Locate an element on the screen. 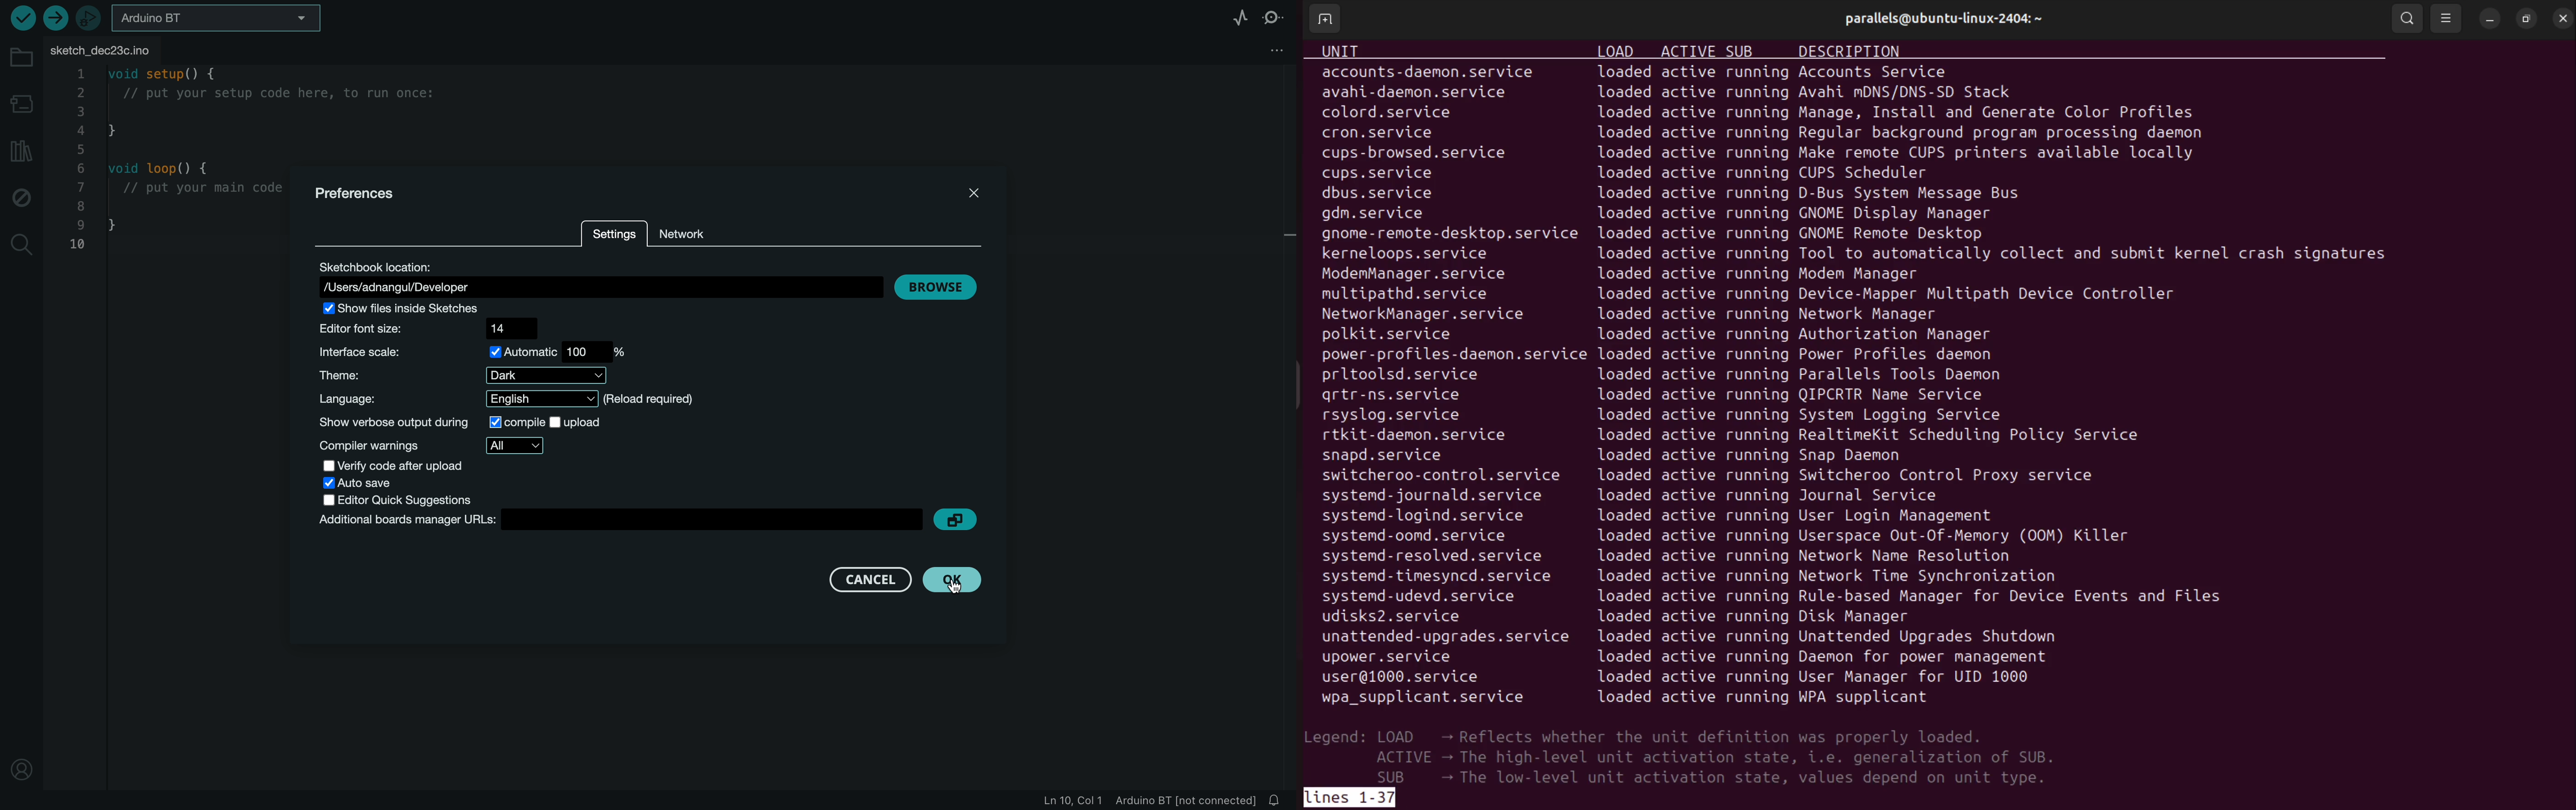 The width and height of the screenshot is (2576, 812). active running dns sd stack is located at coordinates (1839, 93).